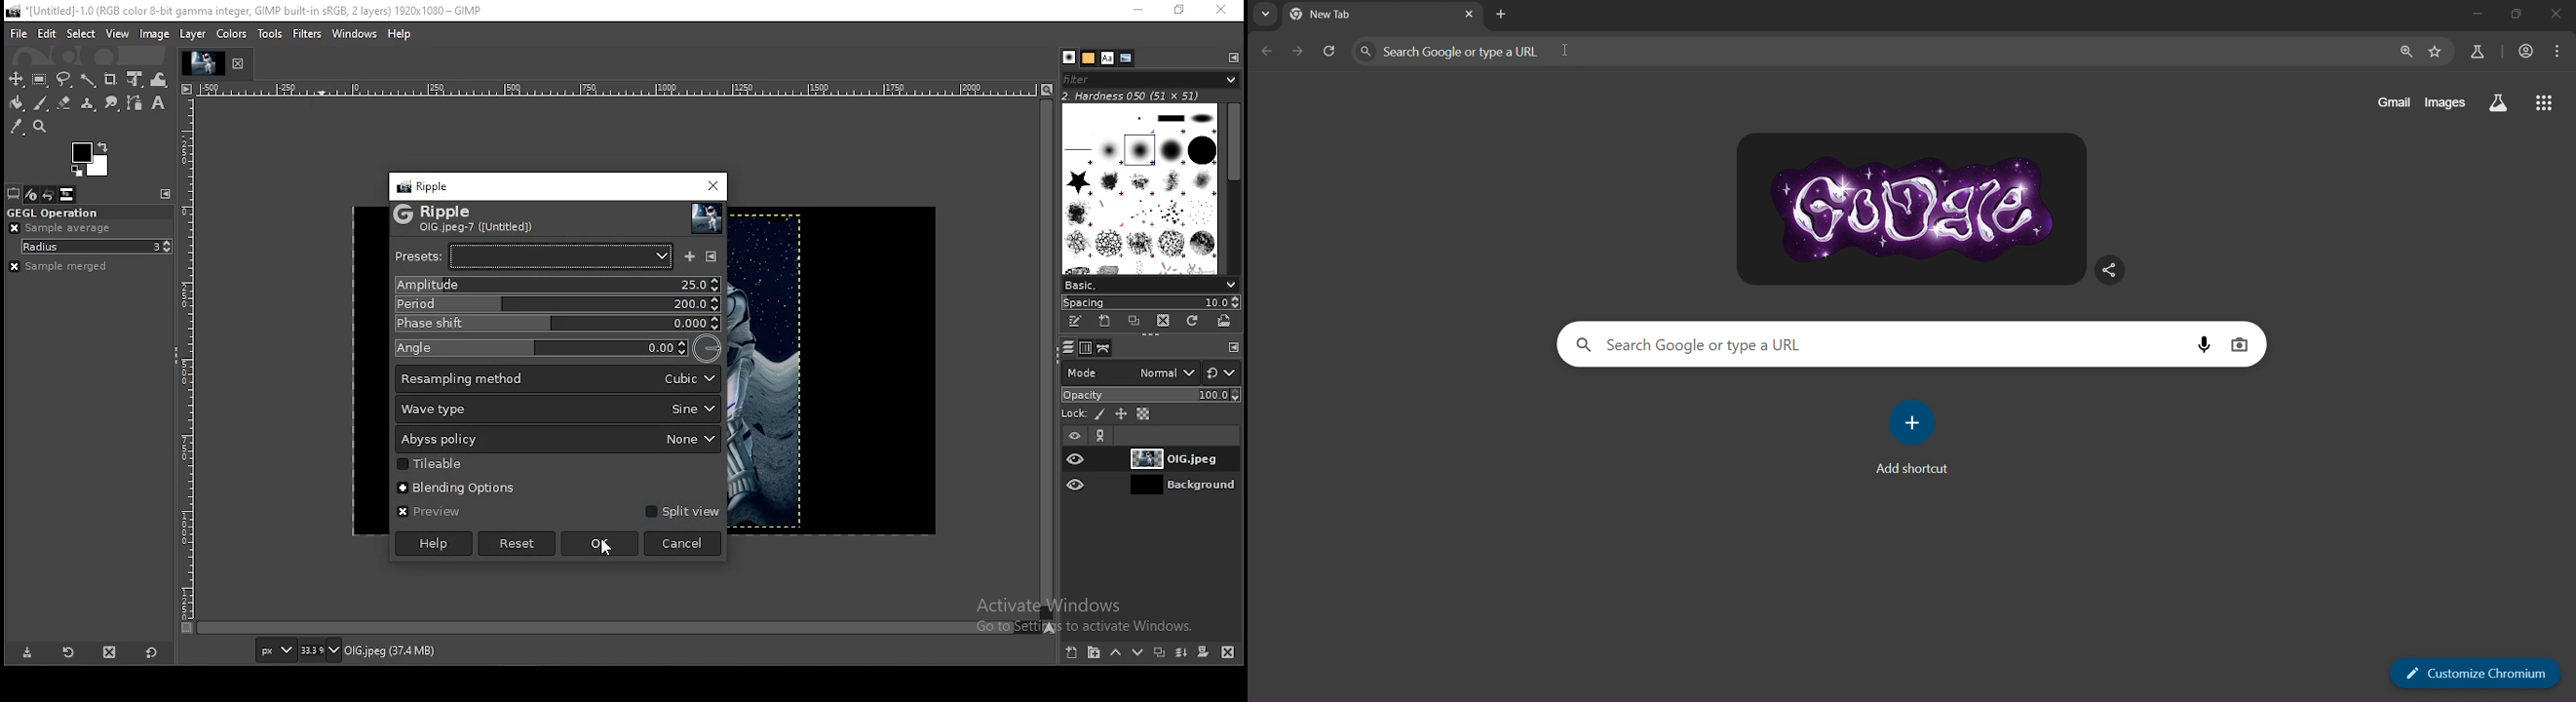 Image resolution: width=2576 pixels, height=728 pixels. Describe the element at coordinates (1221, 372) in the screenshot. I see `switch to another group of modes` at that location.